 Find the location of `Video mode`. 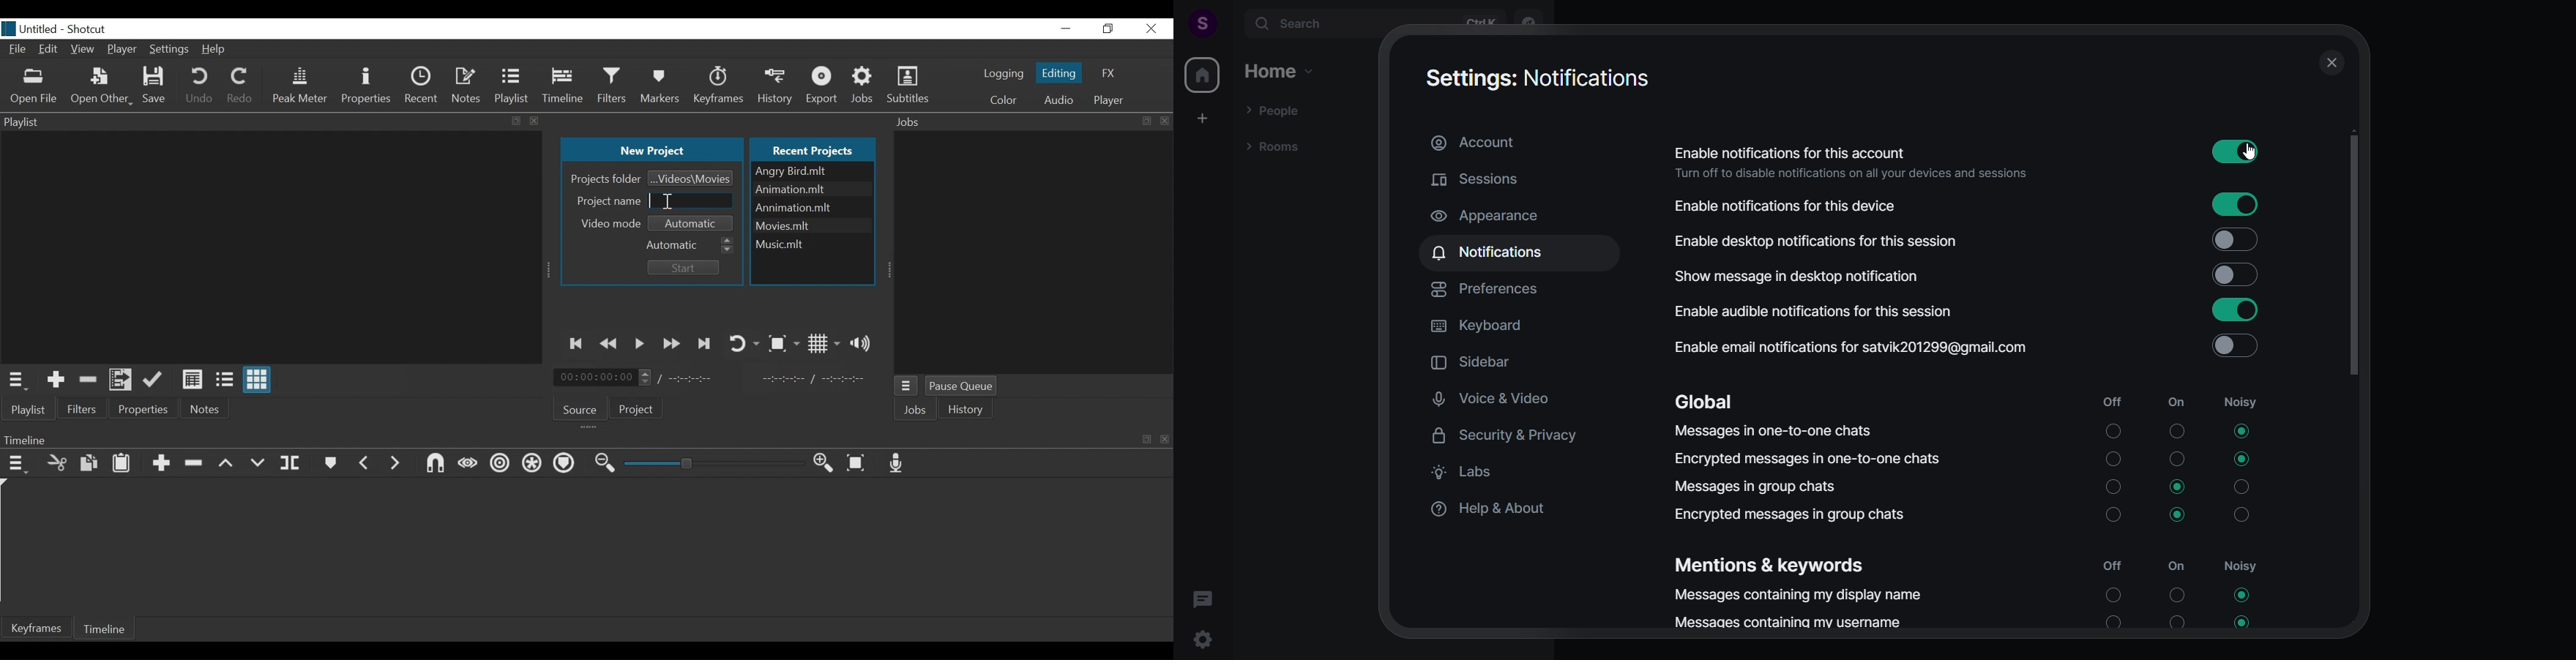

Video mode is located at coordinates (612, 223).